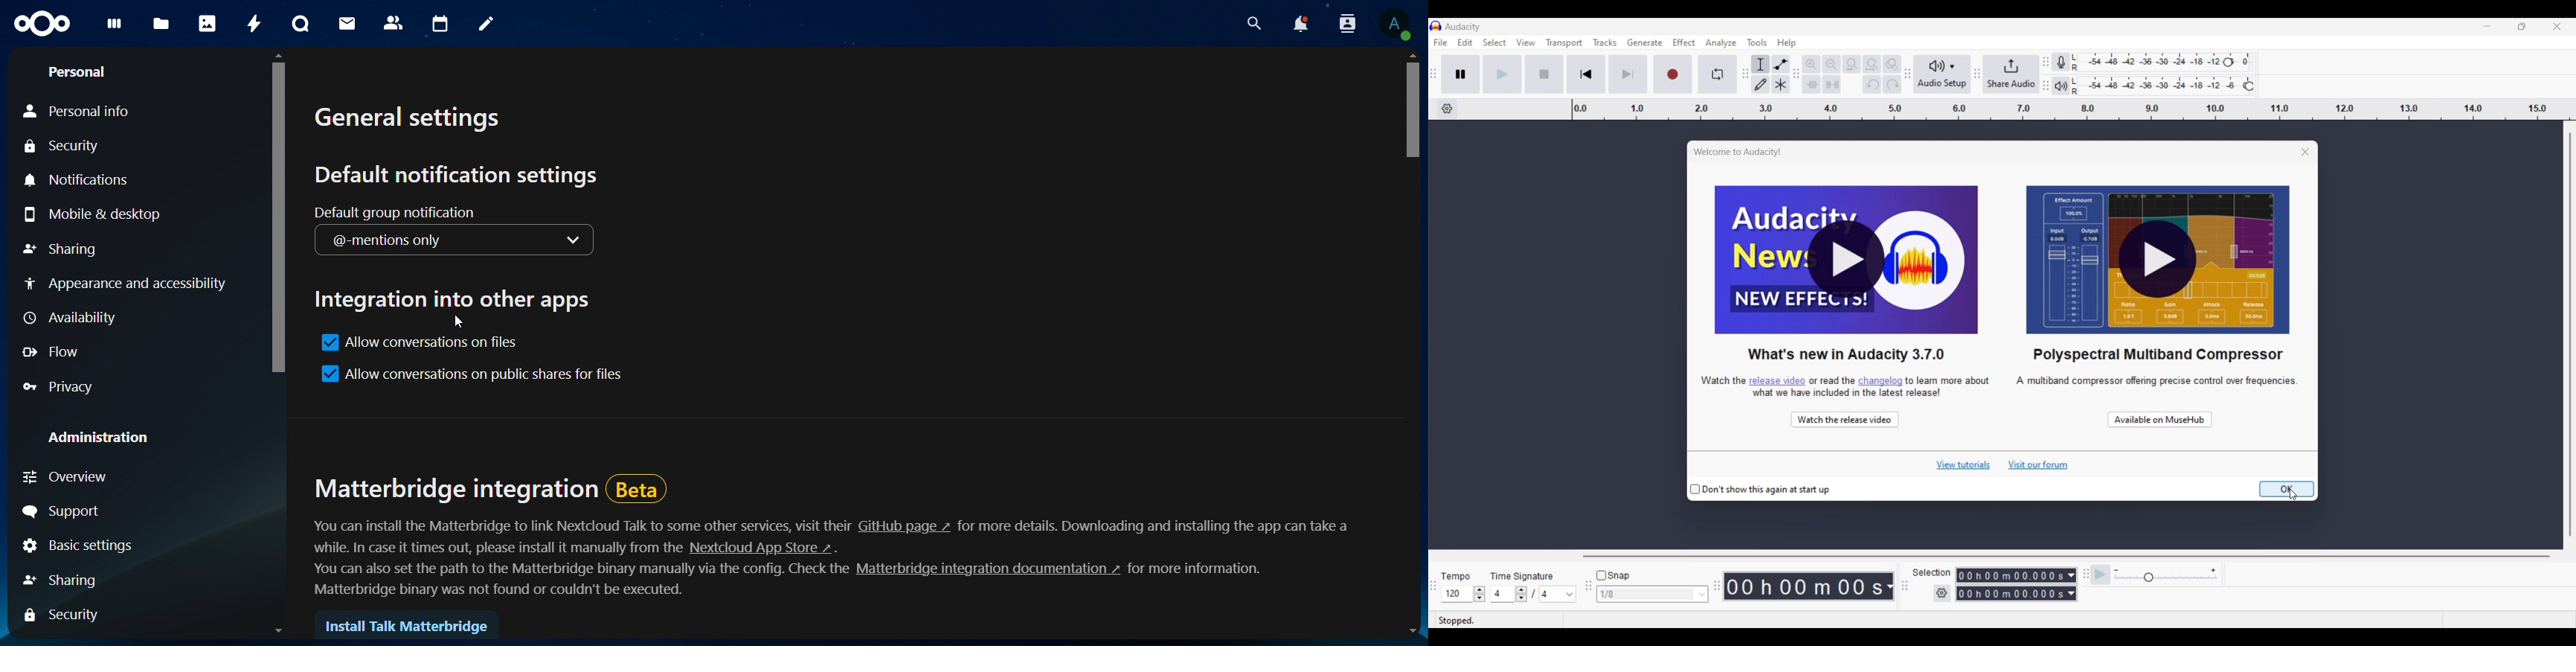  I want to click on mail, so click(351, 25).